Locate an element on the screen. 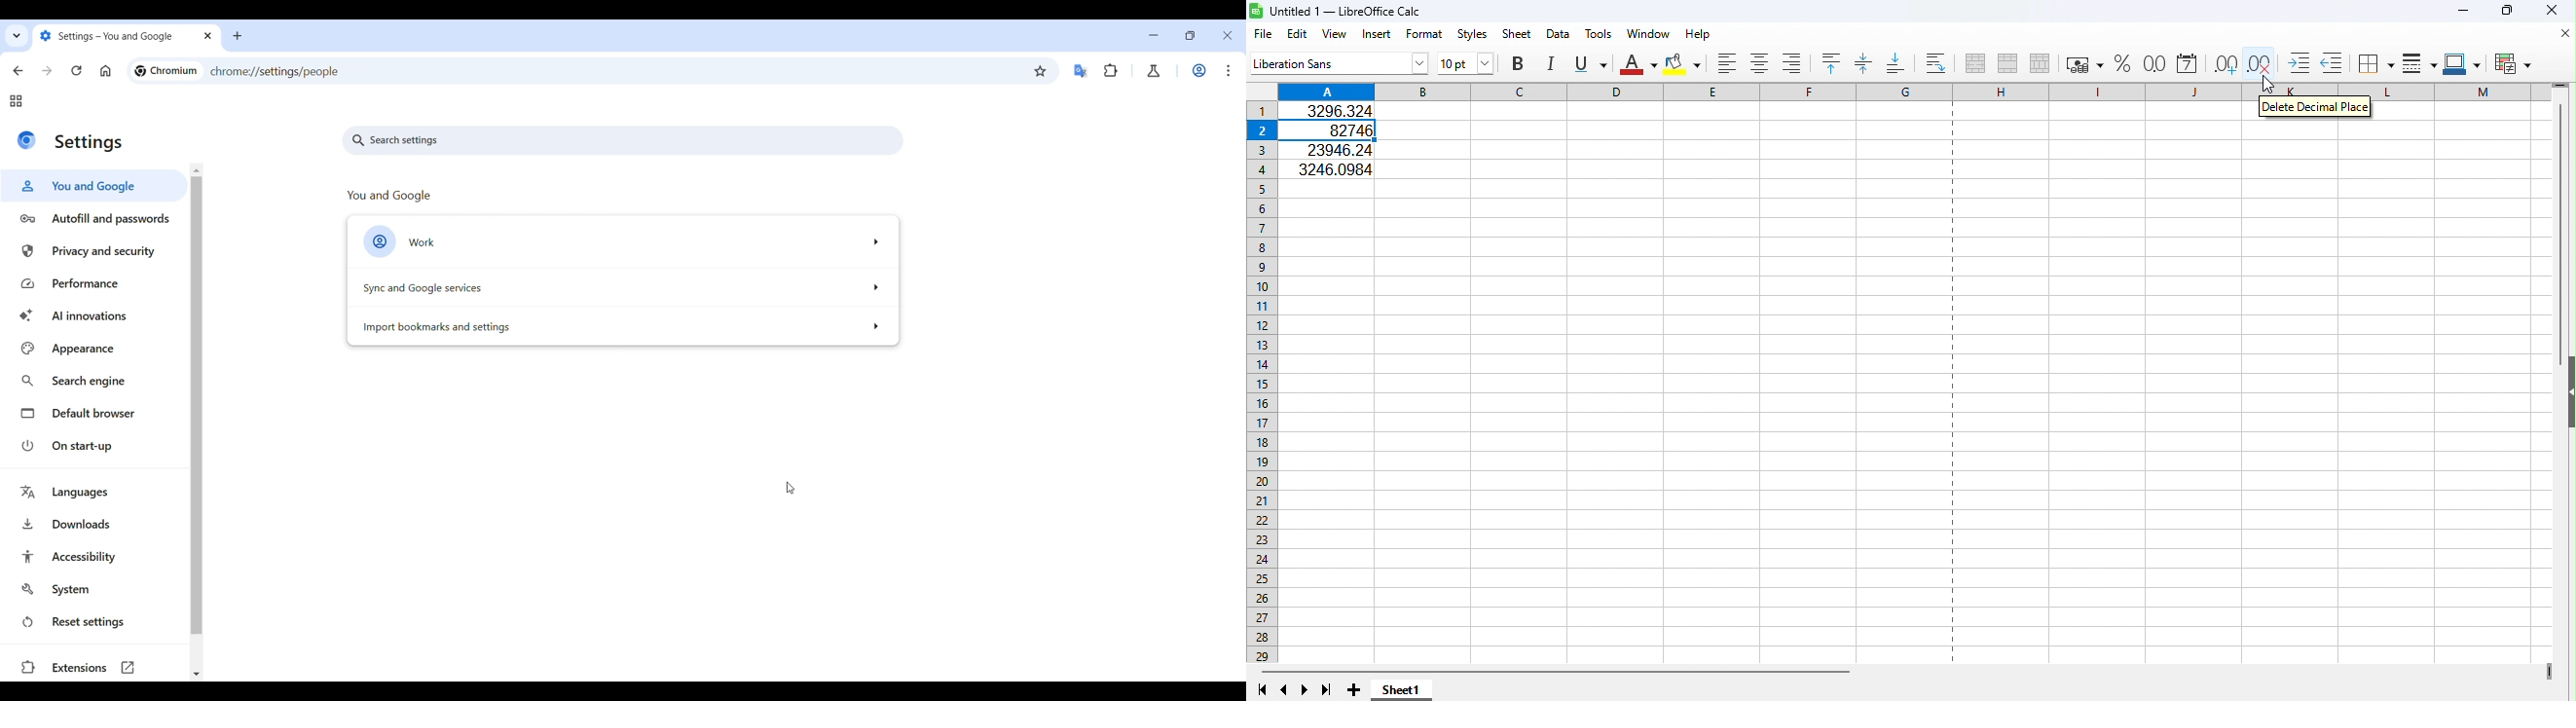 This screenshot has height=728, width=2576. Customize and control Chromium highlighted is located at coordinates (1229, 71).